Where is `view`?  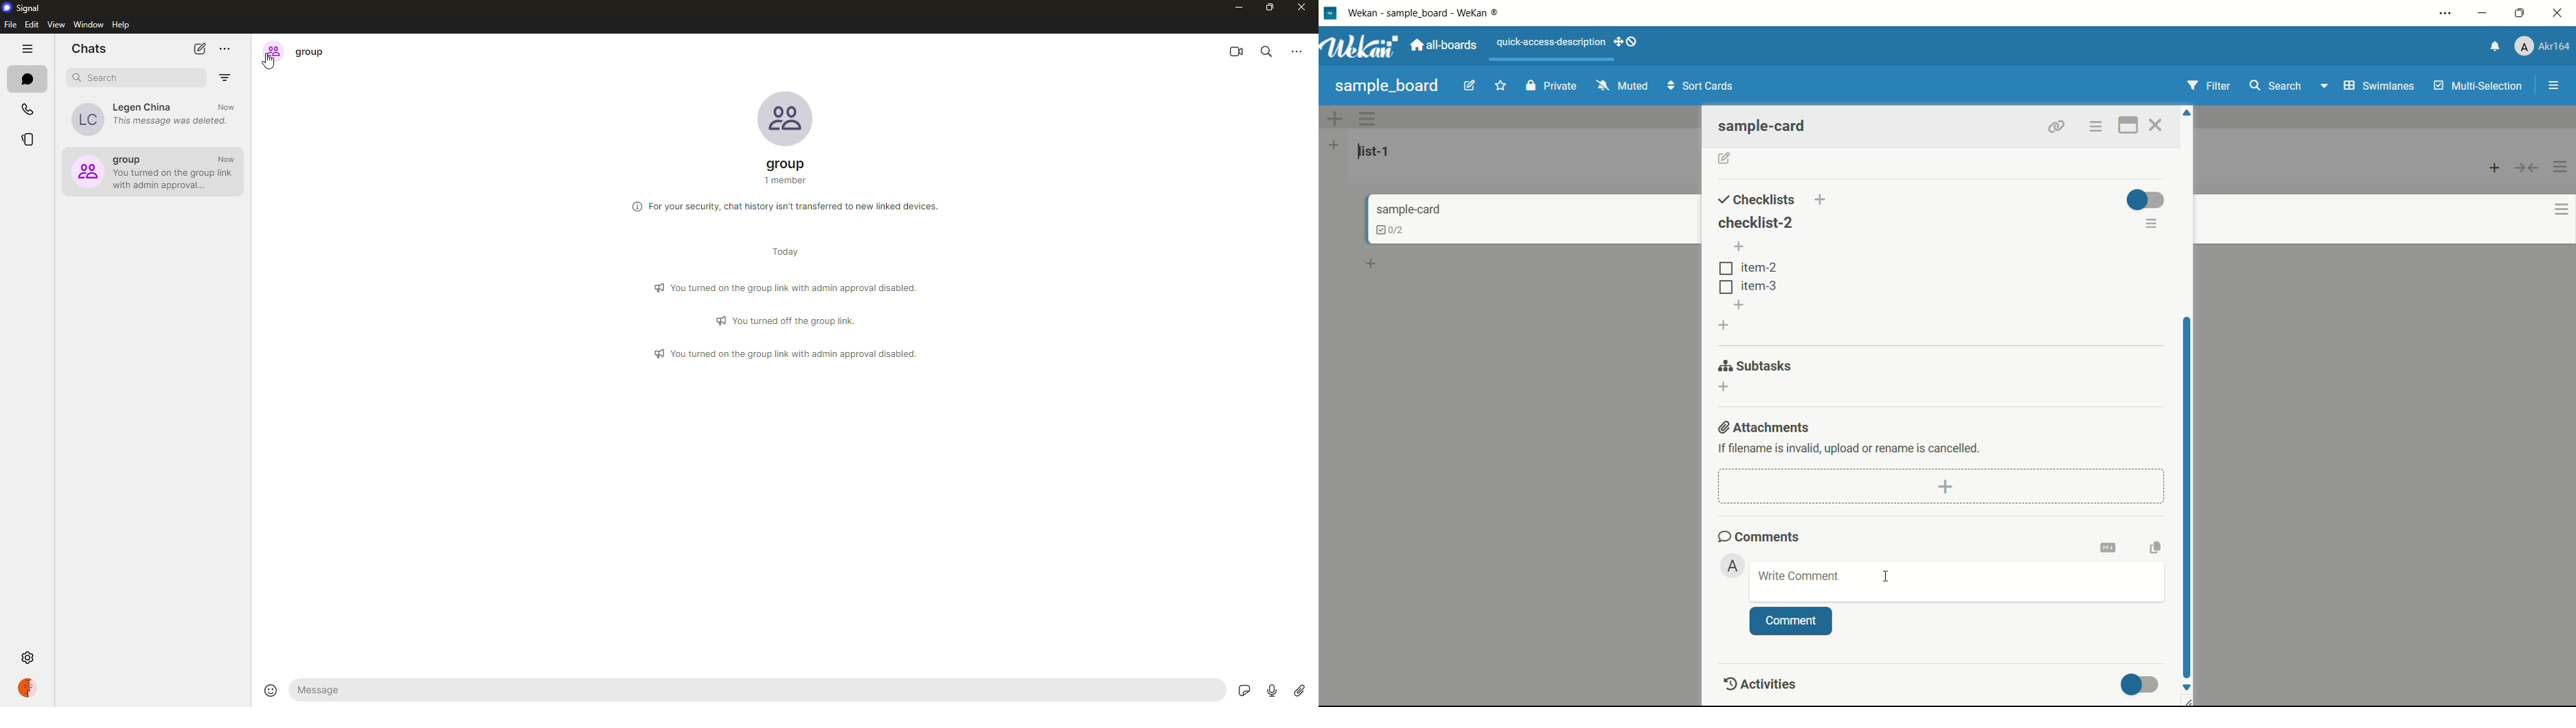 view is located at coordinates (56, 25).